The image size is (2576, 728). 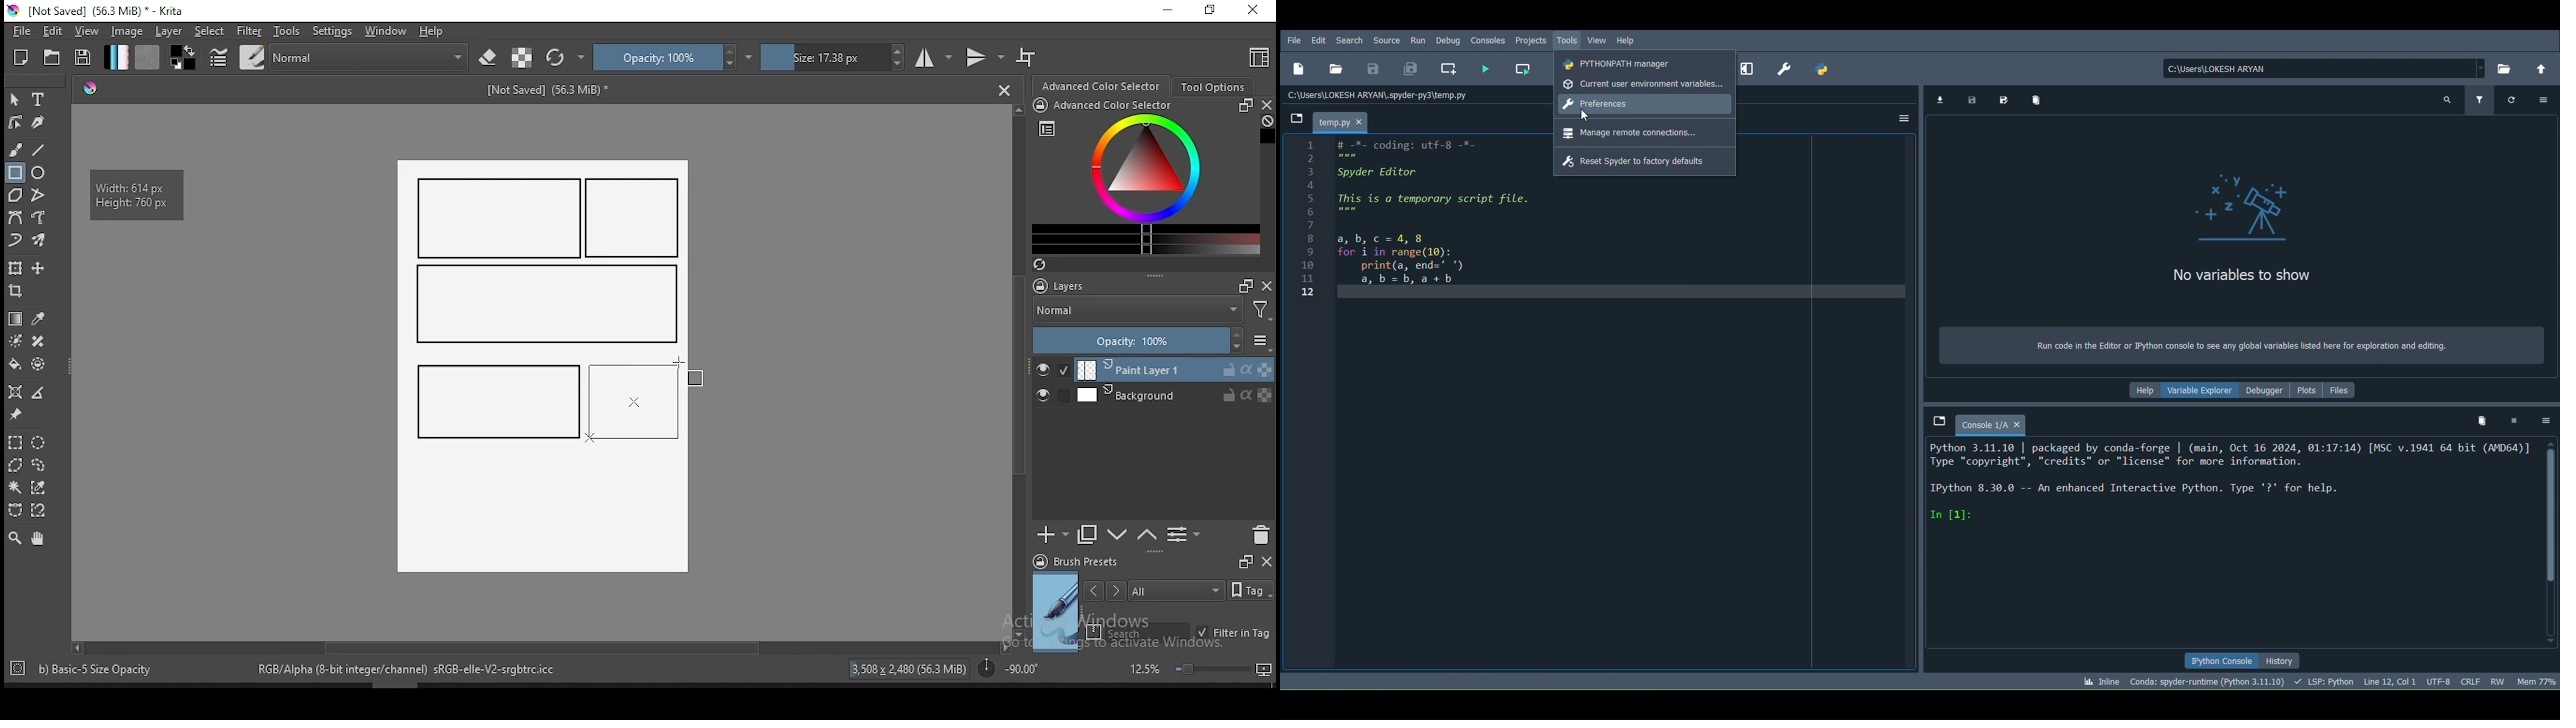 What do you see at coordinates (2513, 419) in the screenshot?
I see `Interrupt kernel` at bounding box center [2513, 419].